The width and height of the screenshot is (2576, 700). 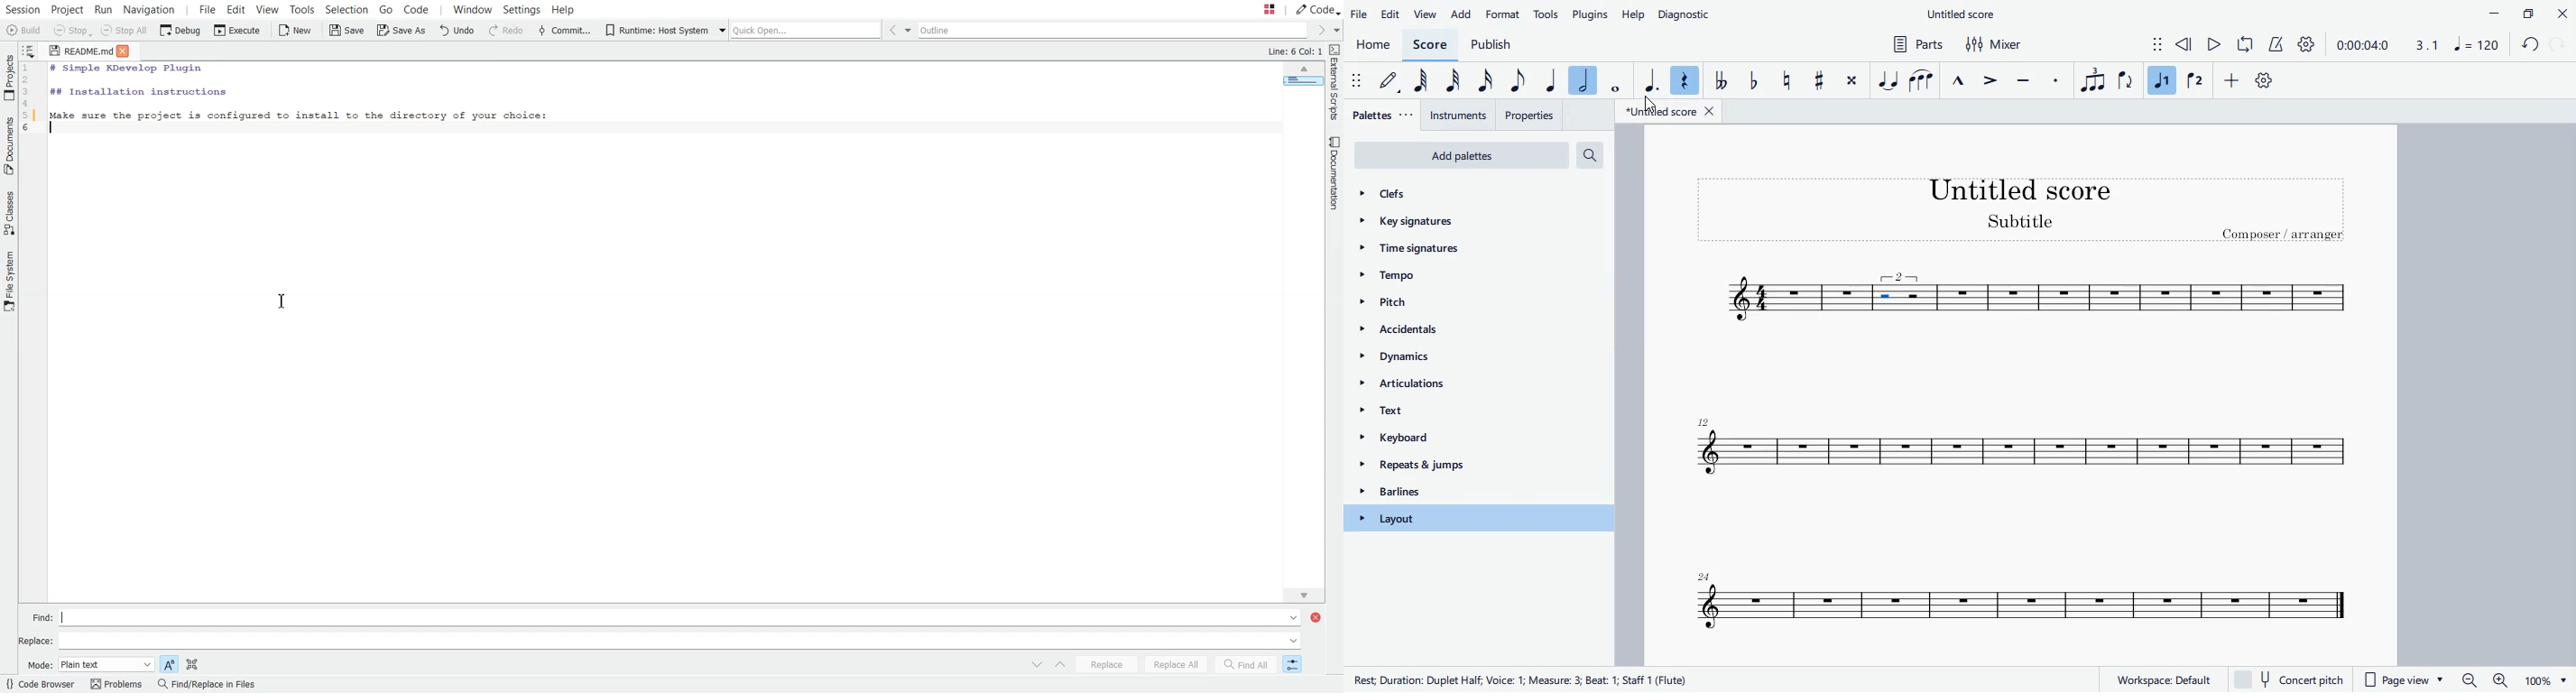 What do you see at coordinates (1684, 79) in the screenshot?
I see `rest` at bounding box center [1684, 79].